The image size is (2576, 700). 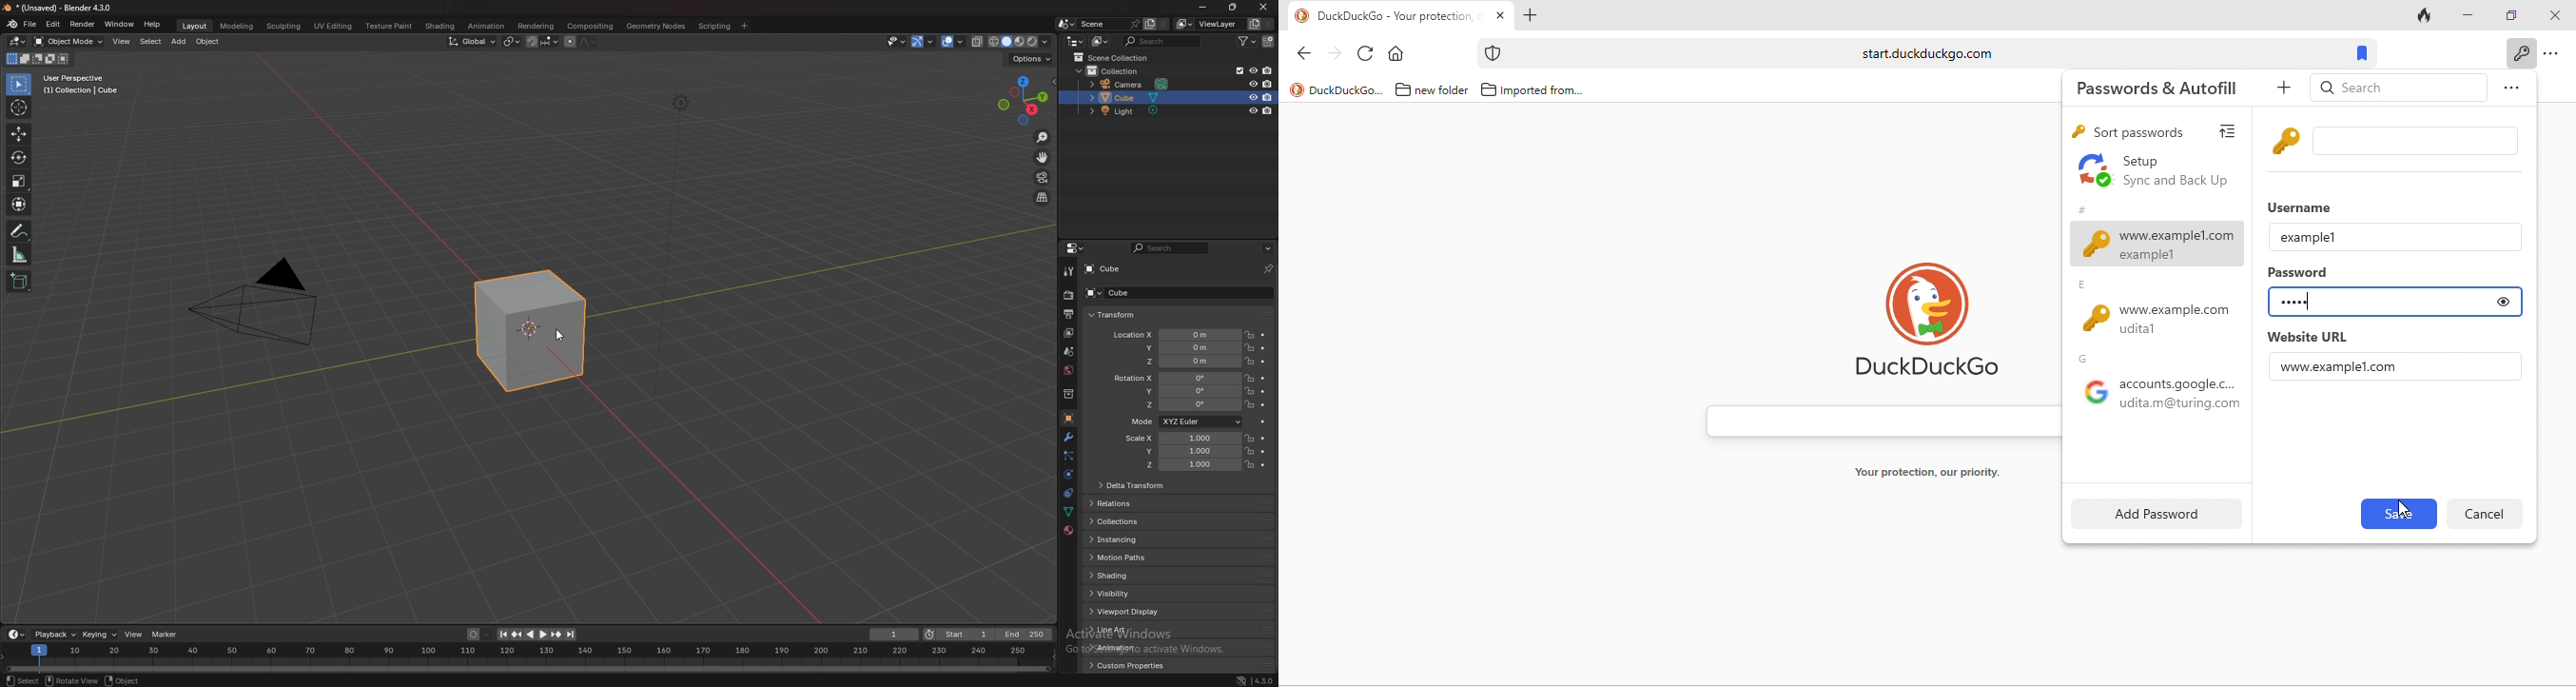 What do you see at coordinates (122, 41) in the screenshot?
I see `view` at bounding box center [122, 41].